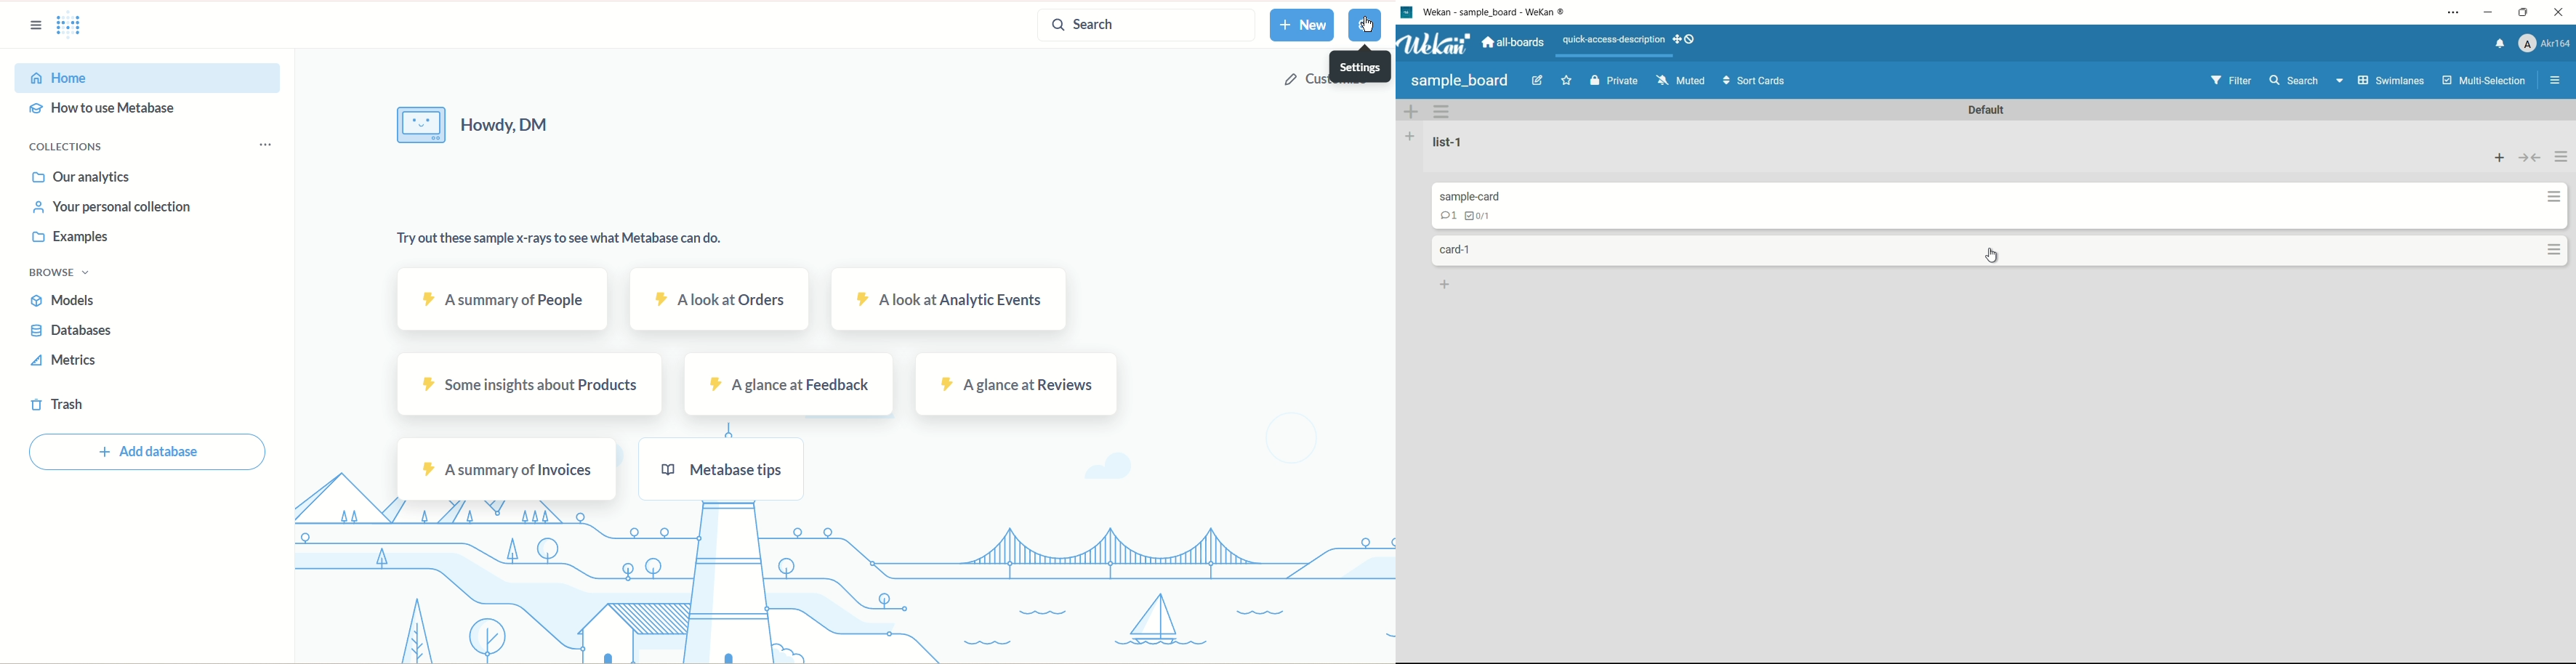 This screenshot has height=672, width=2576. I want to click on filter, so click(2231, 81).